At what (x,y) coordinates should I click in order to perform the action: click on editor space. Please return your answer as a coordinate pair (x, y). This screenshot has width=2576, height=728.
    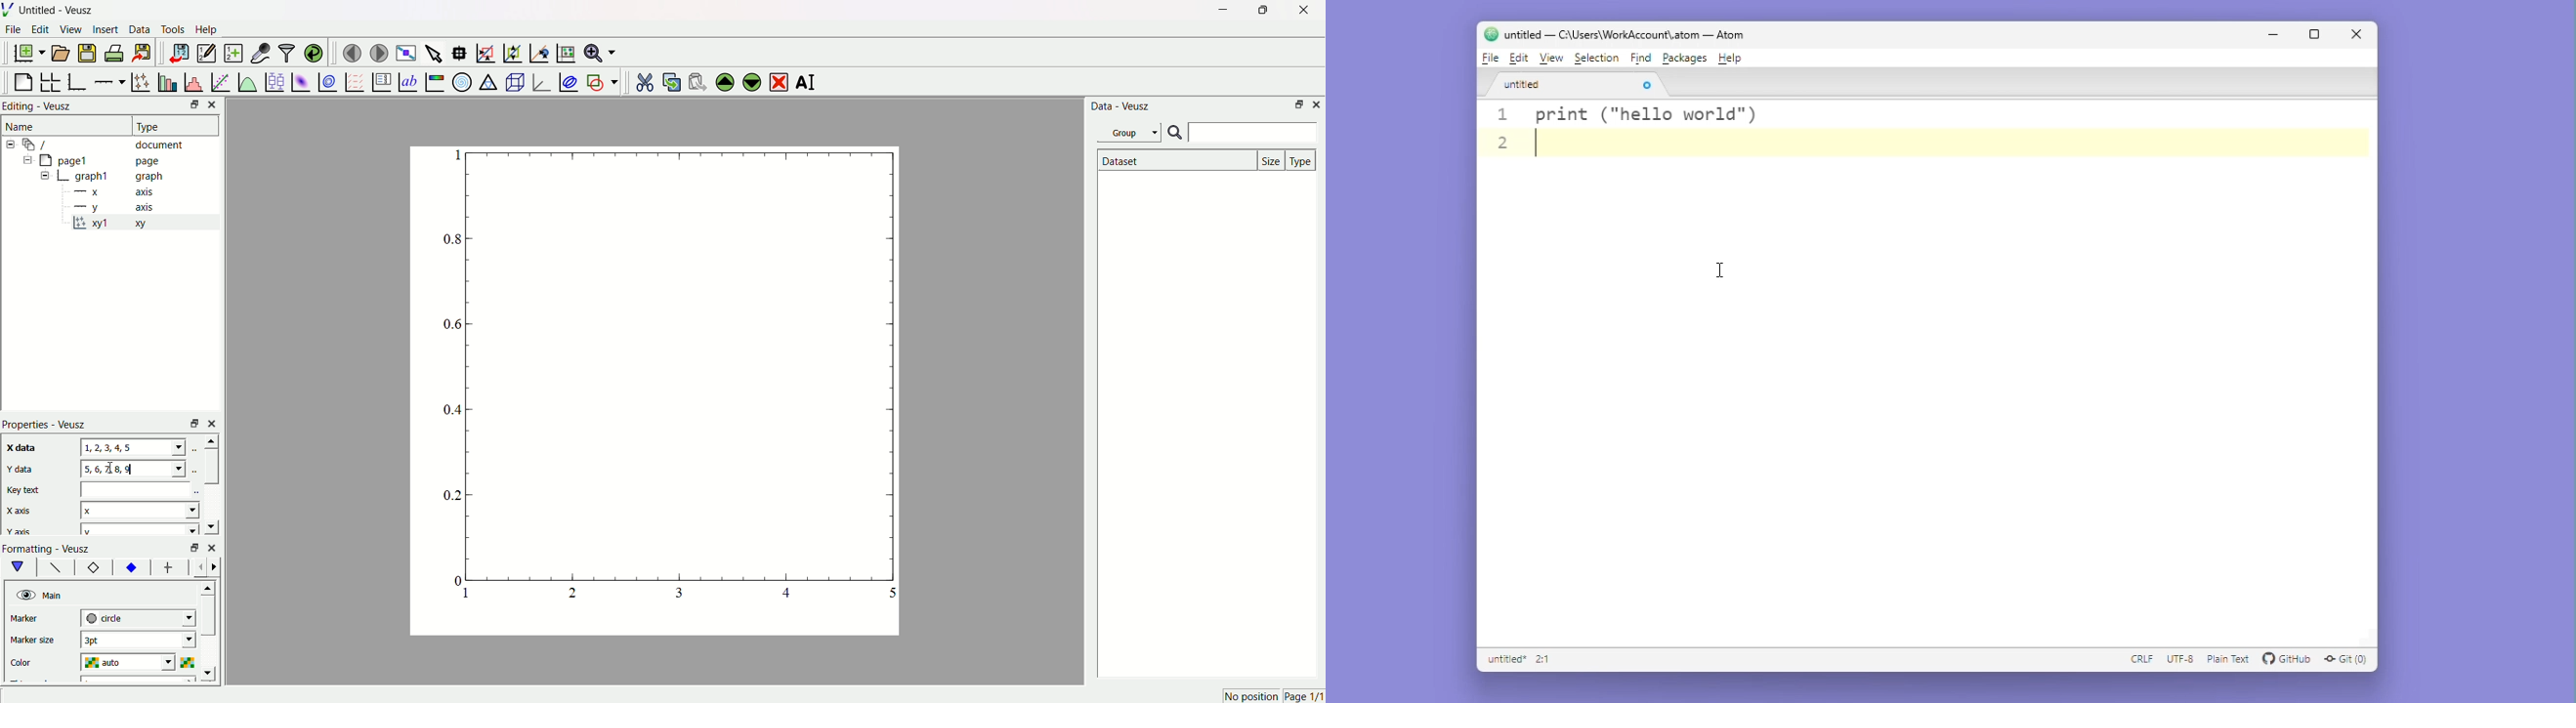
    Looking at the image, I should click on (1929, 484).